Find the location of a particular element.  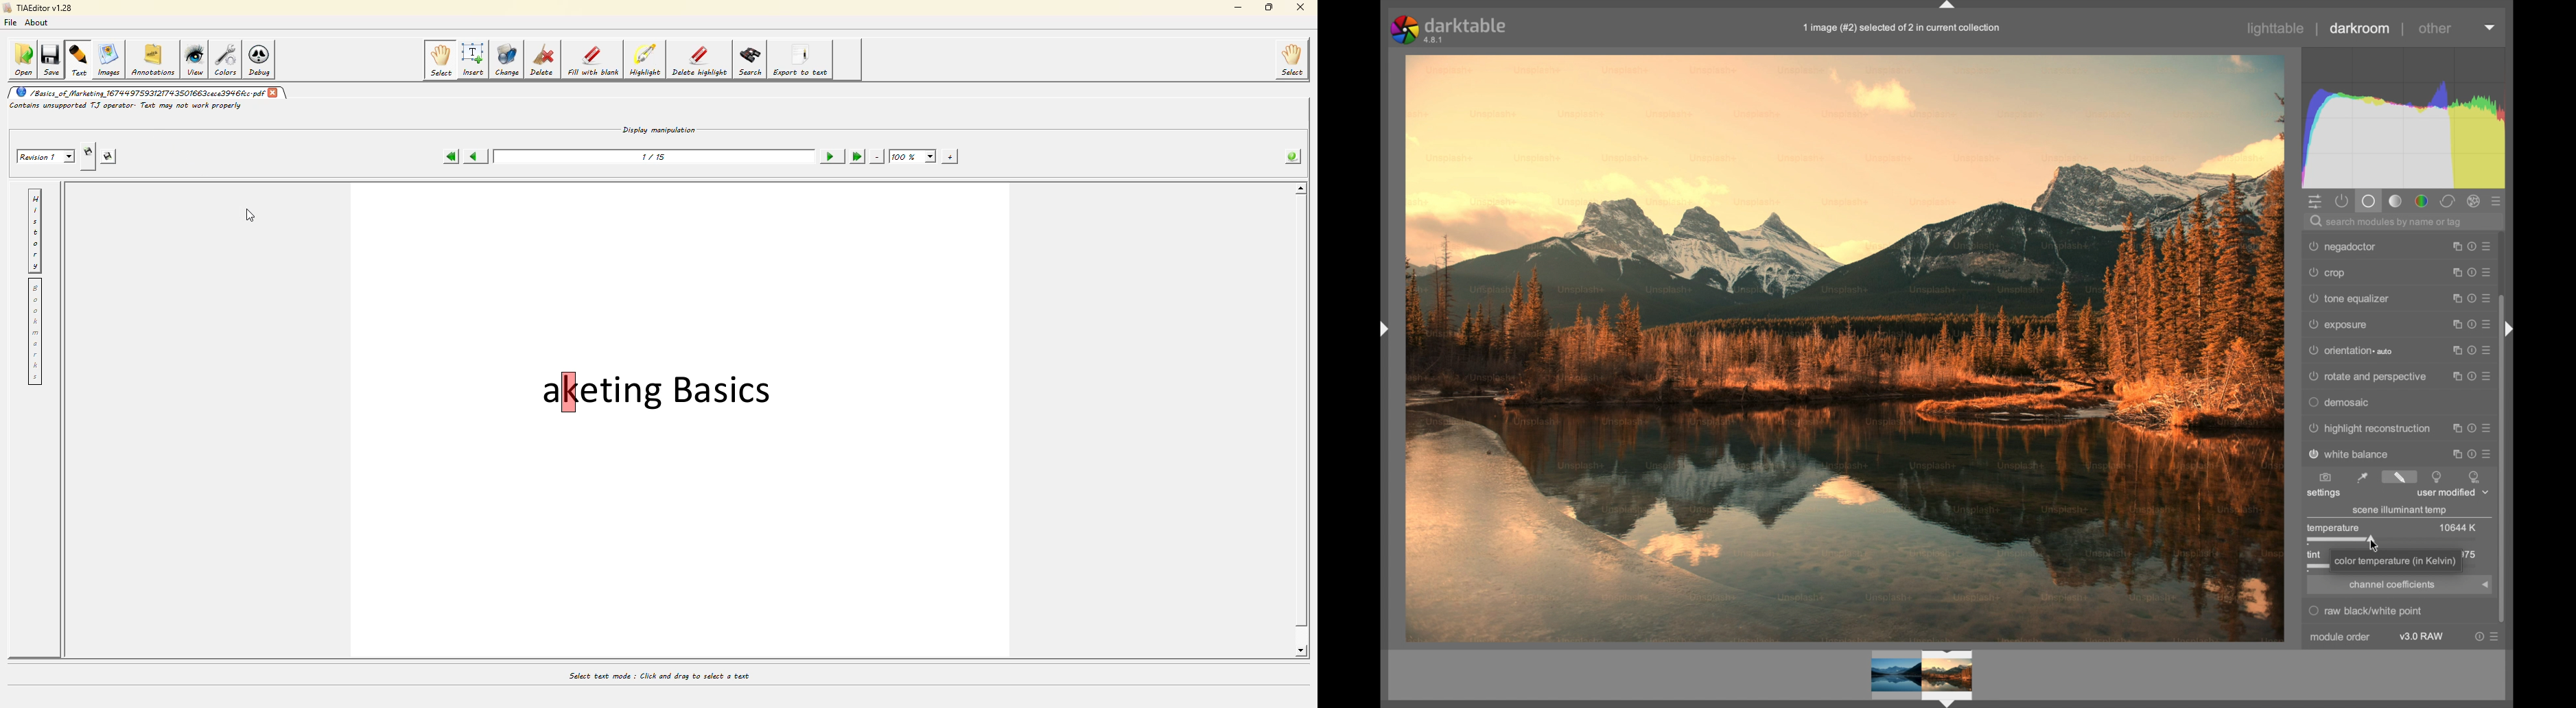

instance is located at coordinates (2456, 452).